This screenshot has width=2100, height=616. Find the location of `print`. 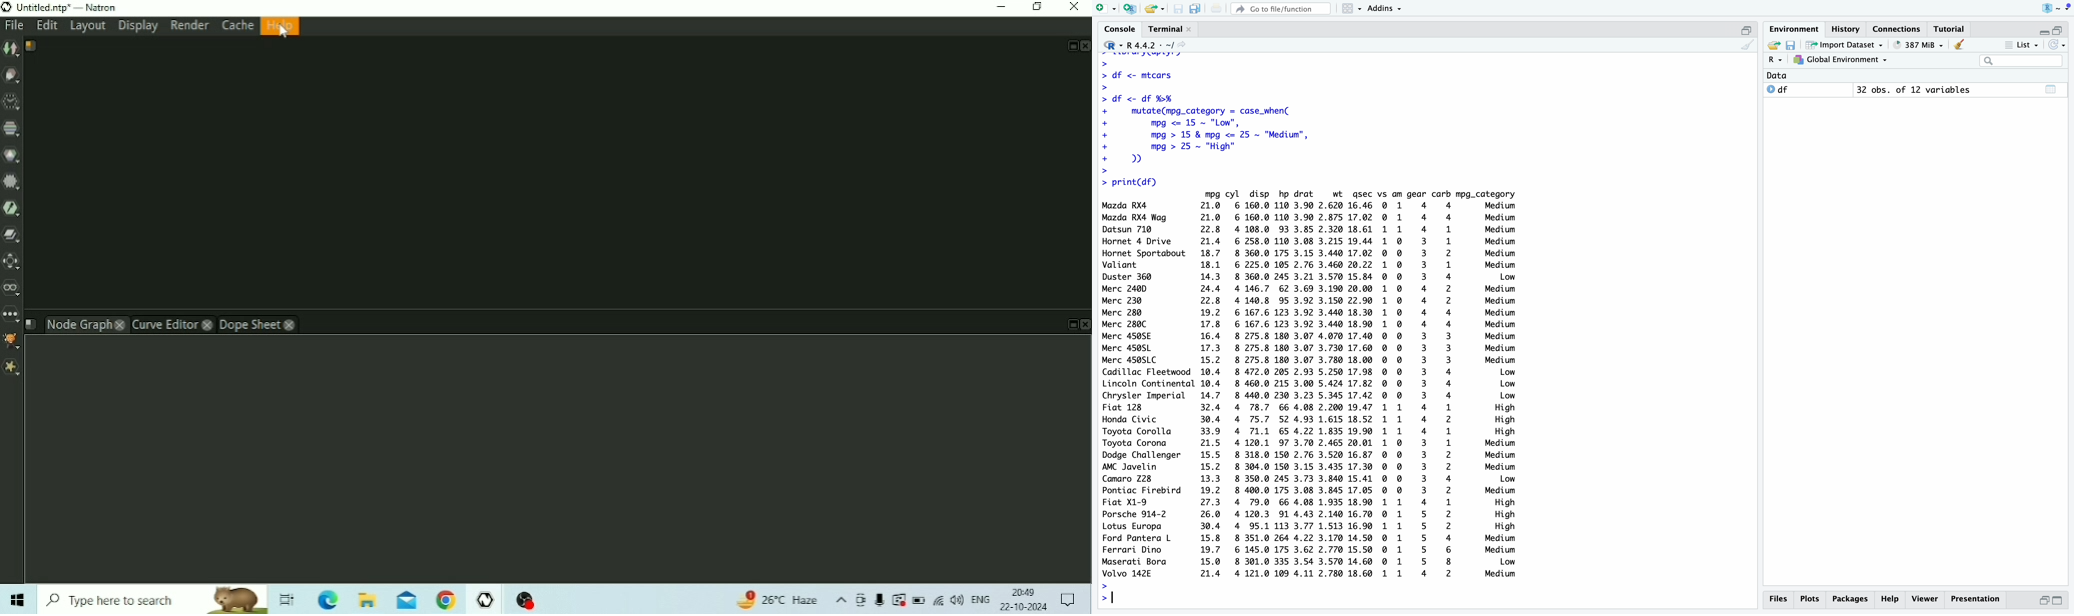

print is located at coordinates (1216, 8).